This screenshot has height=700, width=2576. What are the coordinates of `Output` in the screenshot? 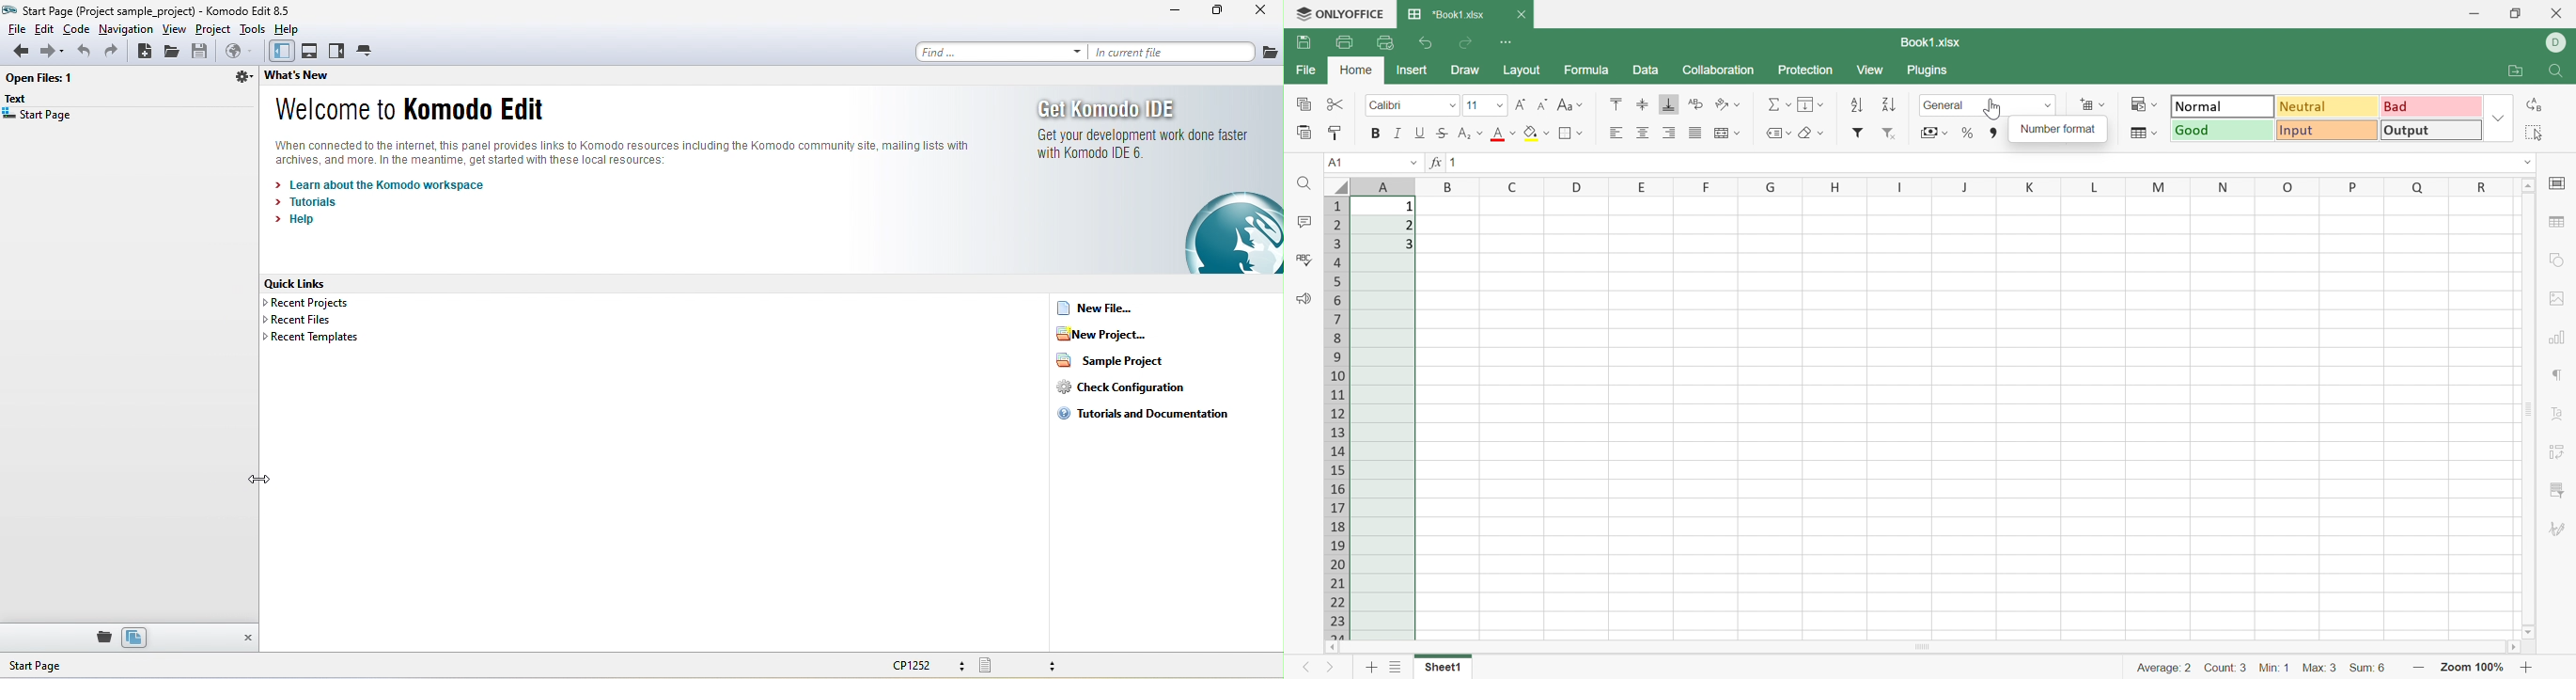 It's located at (2431, 129).